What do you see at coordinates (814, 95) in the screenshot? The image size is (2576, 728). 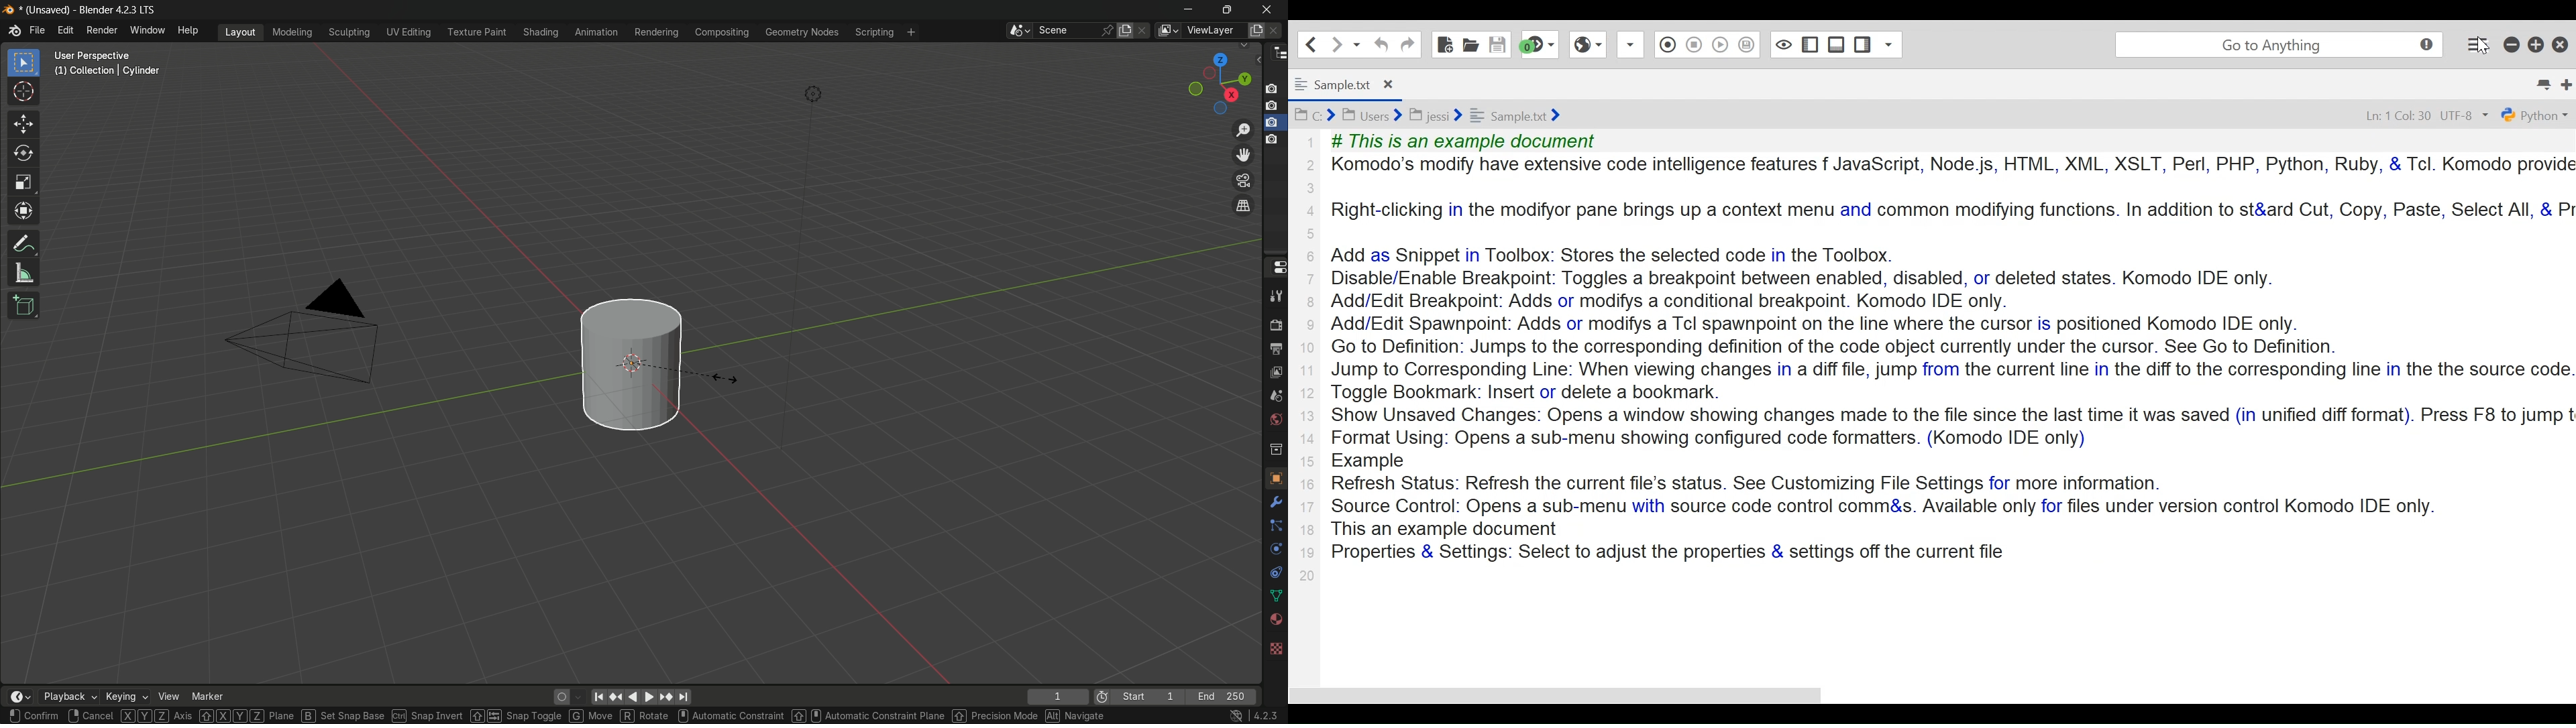 I see `light` at bounding box center [814, 95].